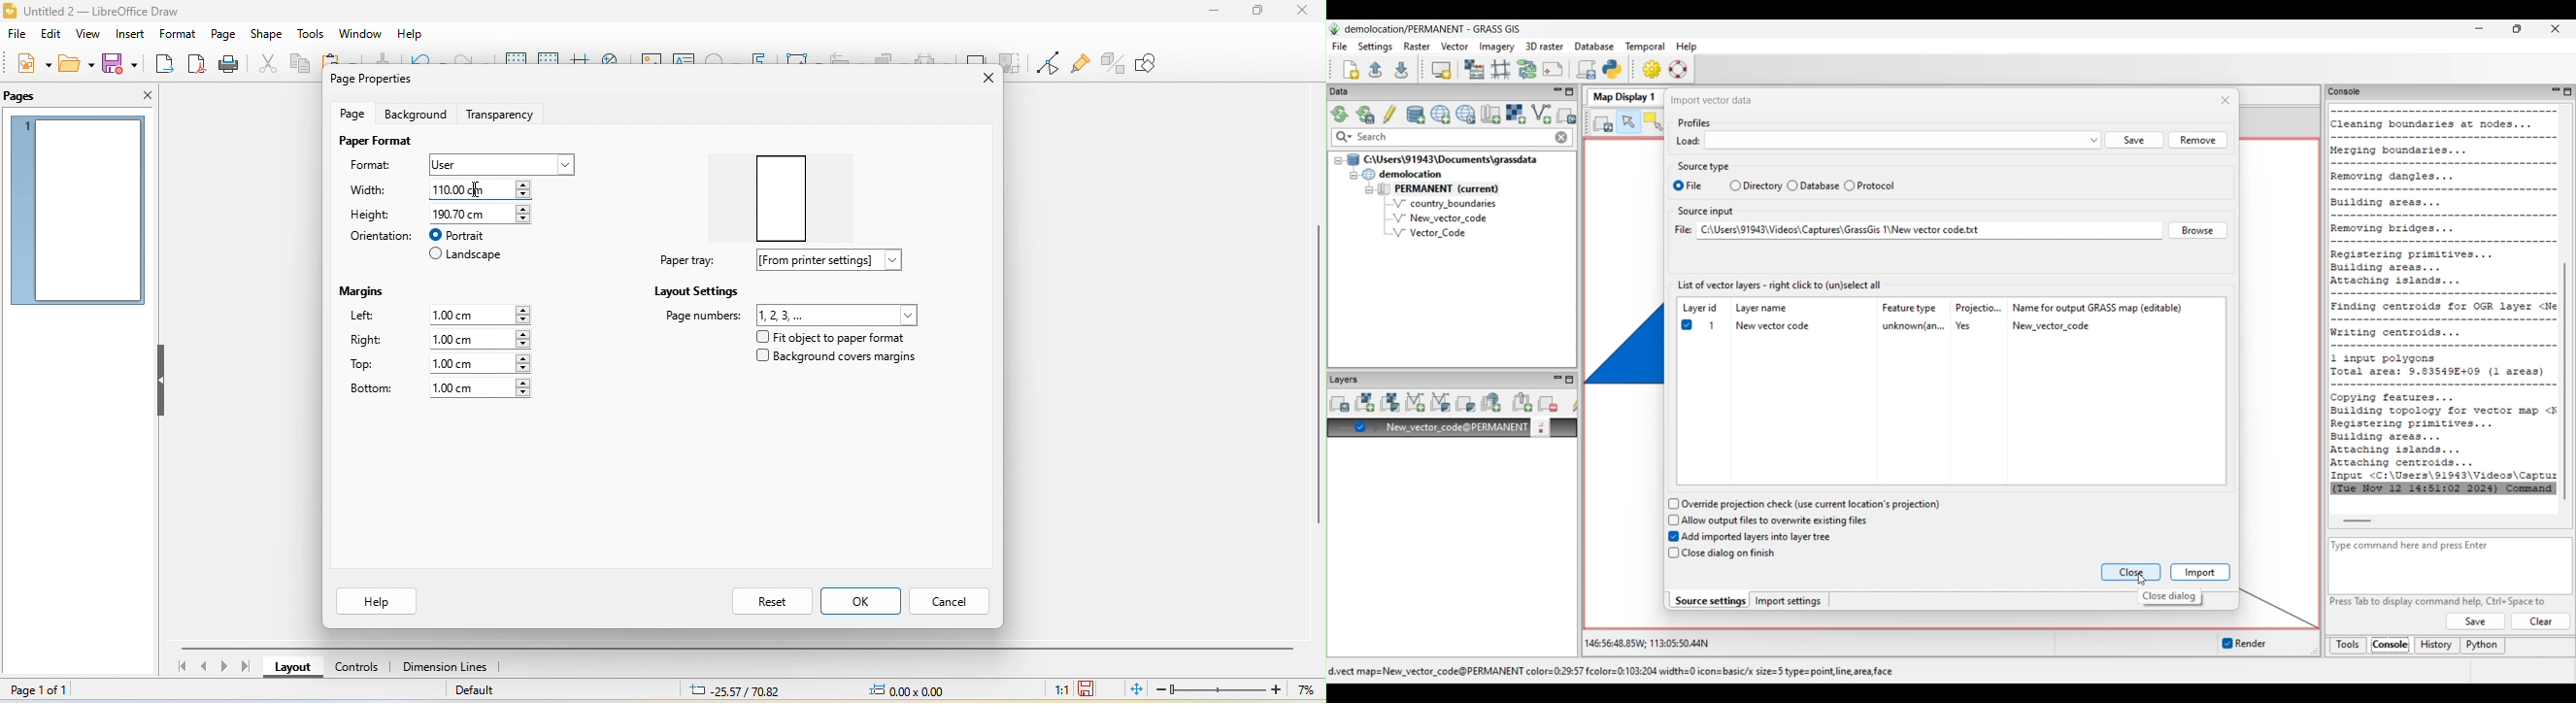 The width and height of the screenshot is (2576, 728). I want to click on 1:1, so click(1057, 688).